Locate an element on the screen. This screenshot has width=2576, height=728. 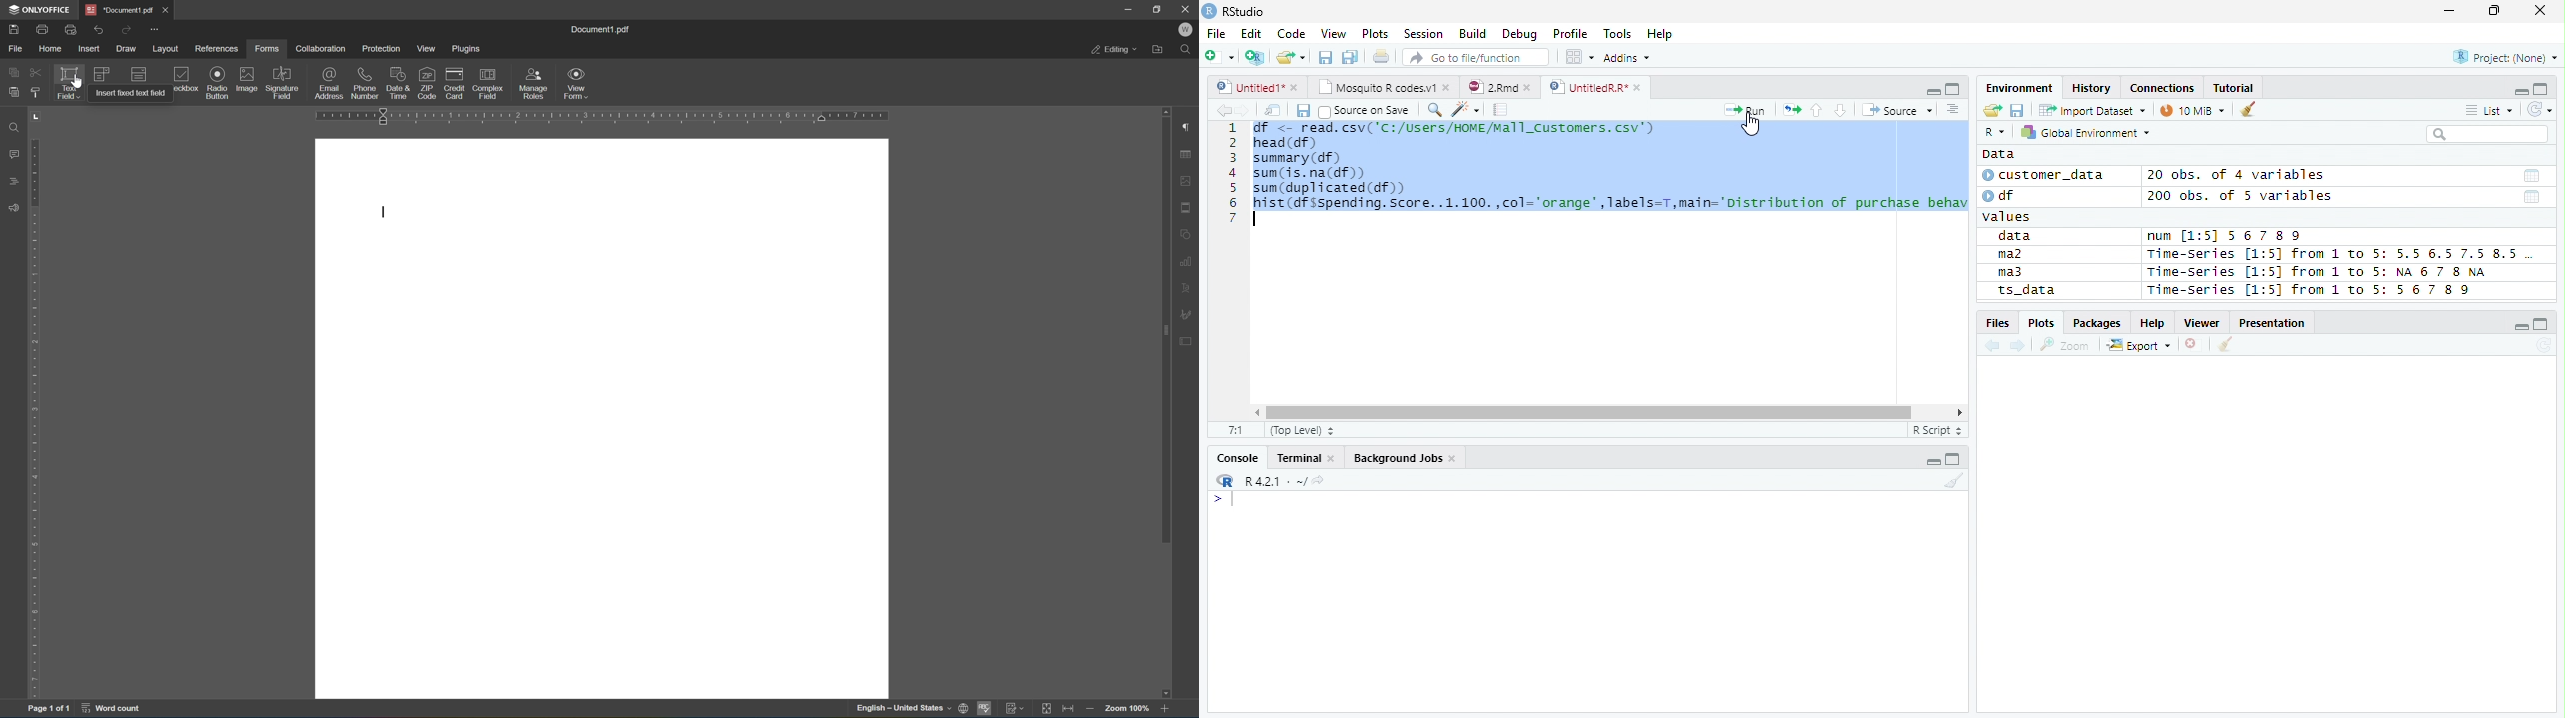
Cursor is located at coordinates (75, 83).